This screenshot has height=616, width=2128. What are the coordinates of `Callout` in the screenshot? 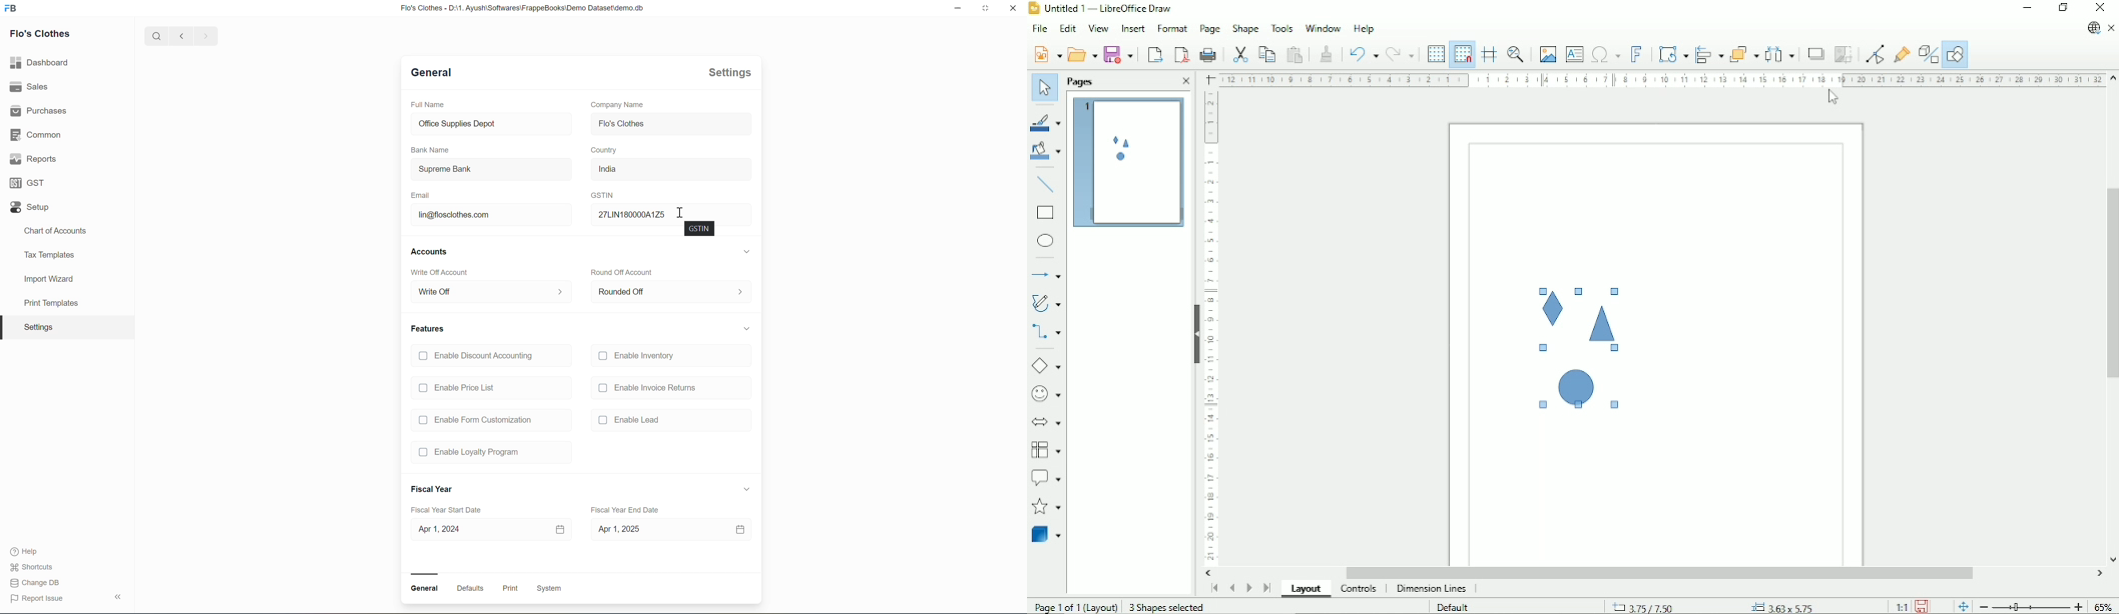 It's located at (1046, 478).